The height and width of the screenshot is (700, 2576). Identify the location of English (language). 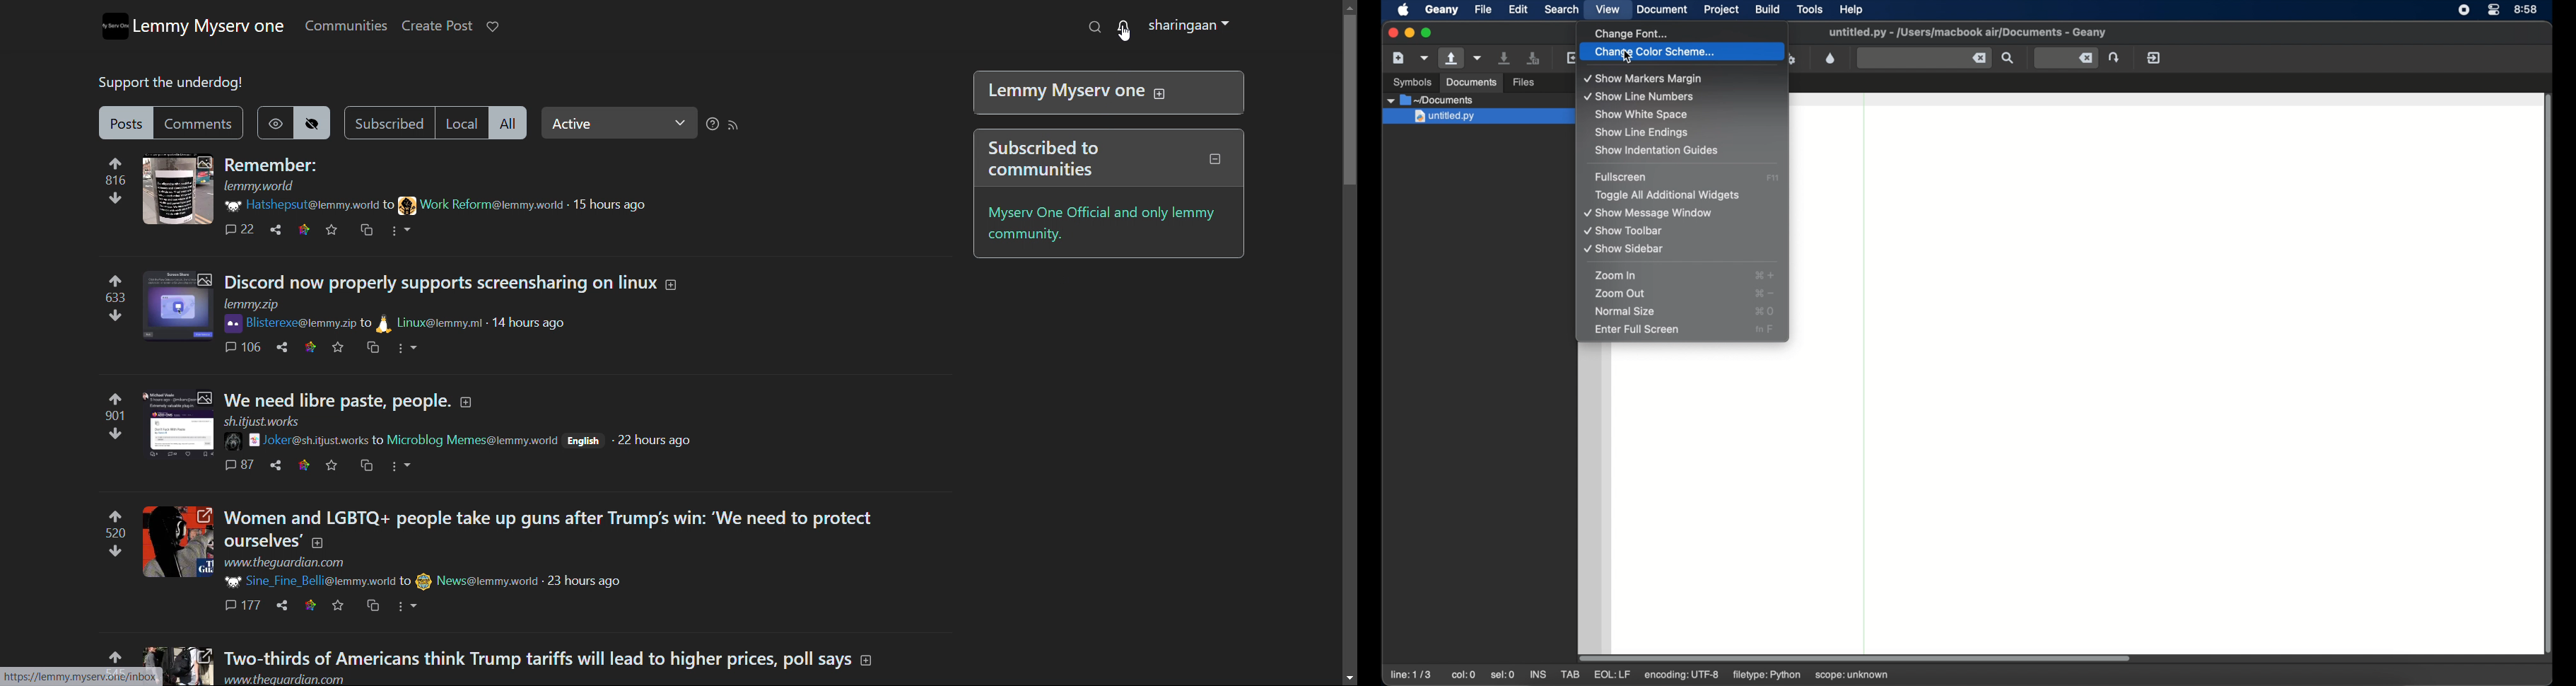
(583, 440).